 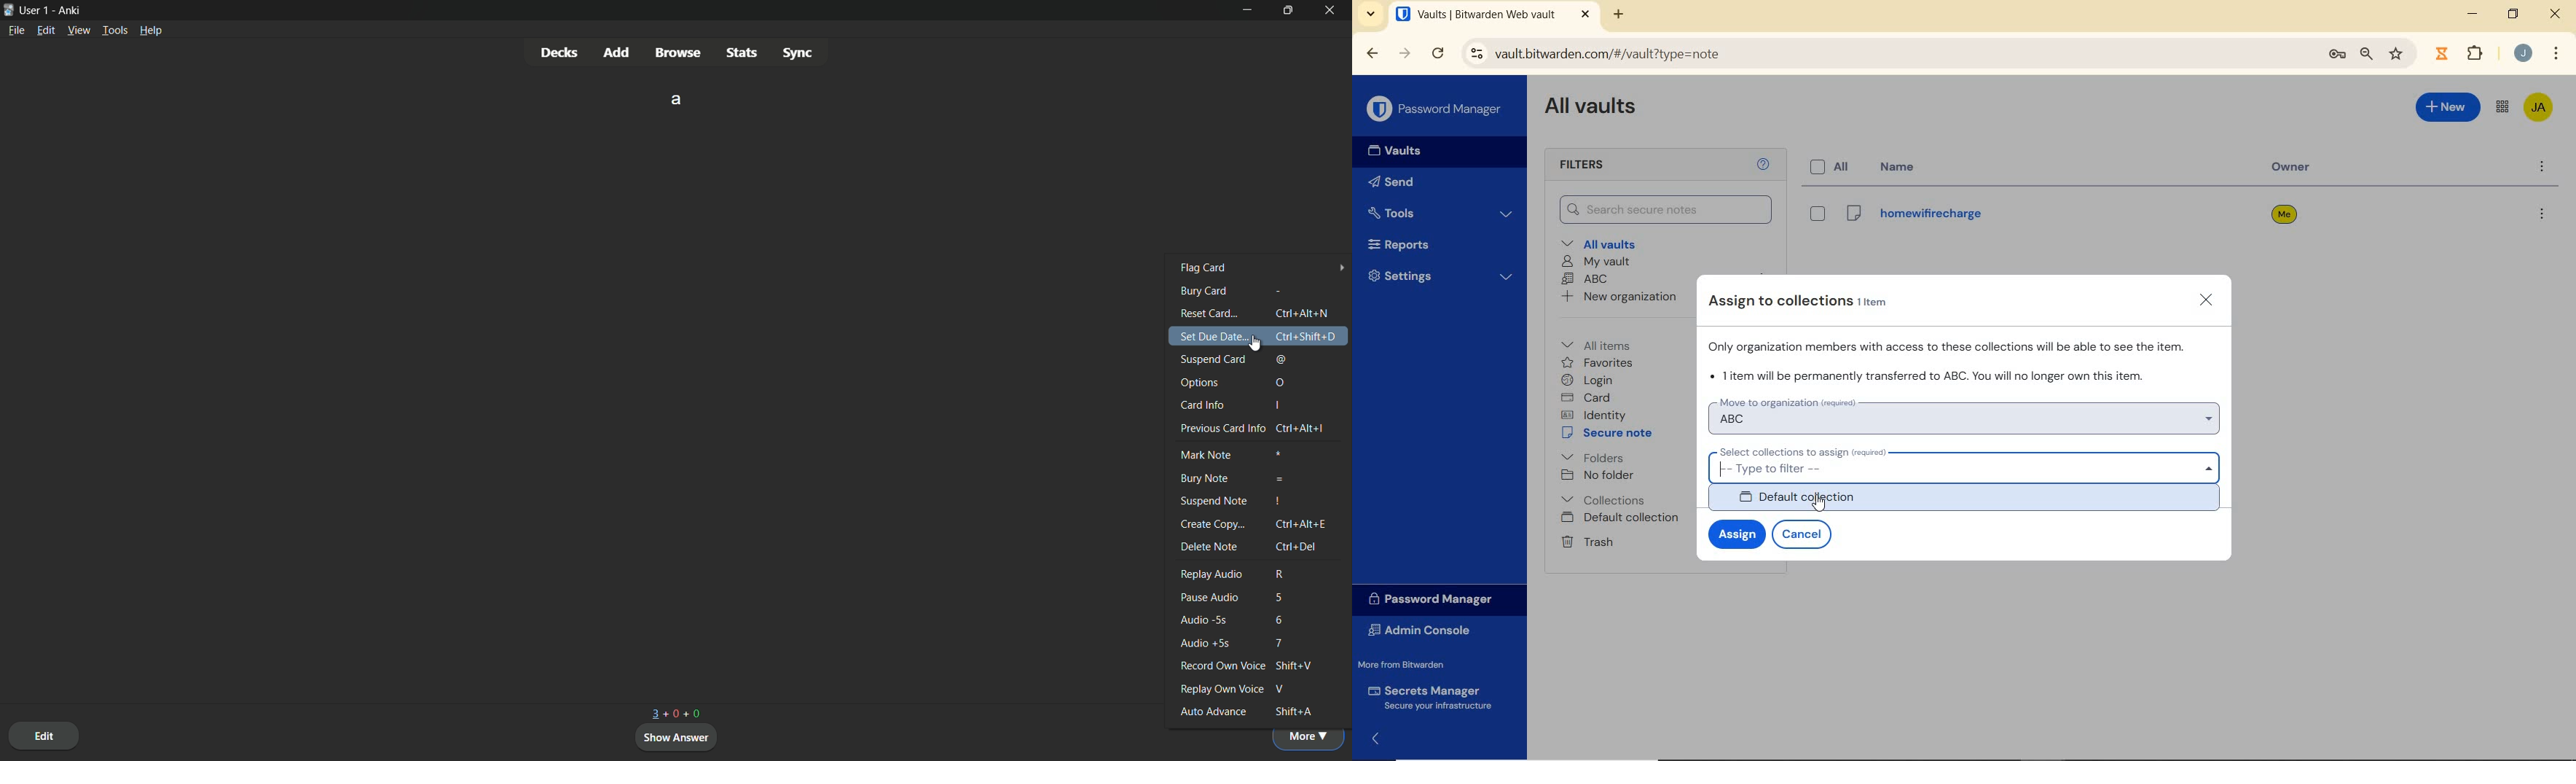 I want to click on edit, so click(x=44, y=735).